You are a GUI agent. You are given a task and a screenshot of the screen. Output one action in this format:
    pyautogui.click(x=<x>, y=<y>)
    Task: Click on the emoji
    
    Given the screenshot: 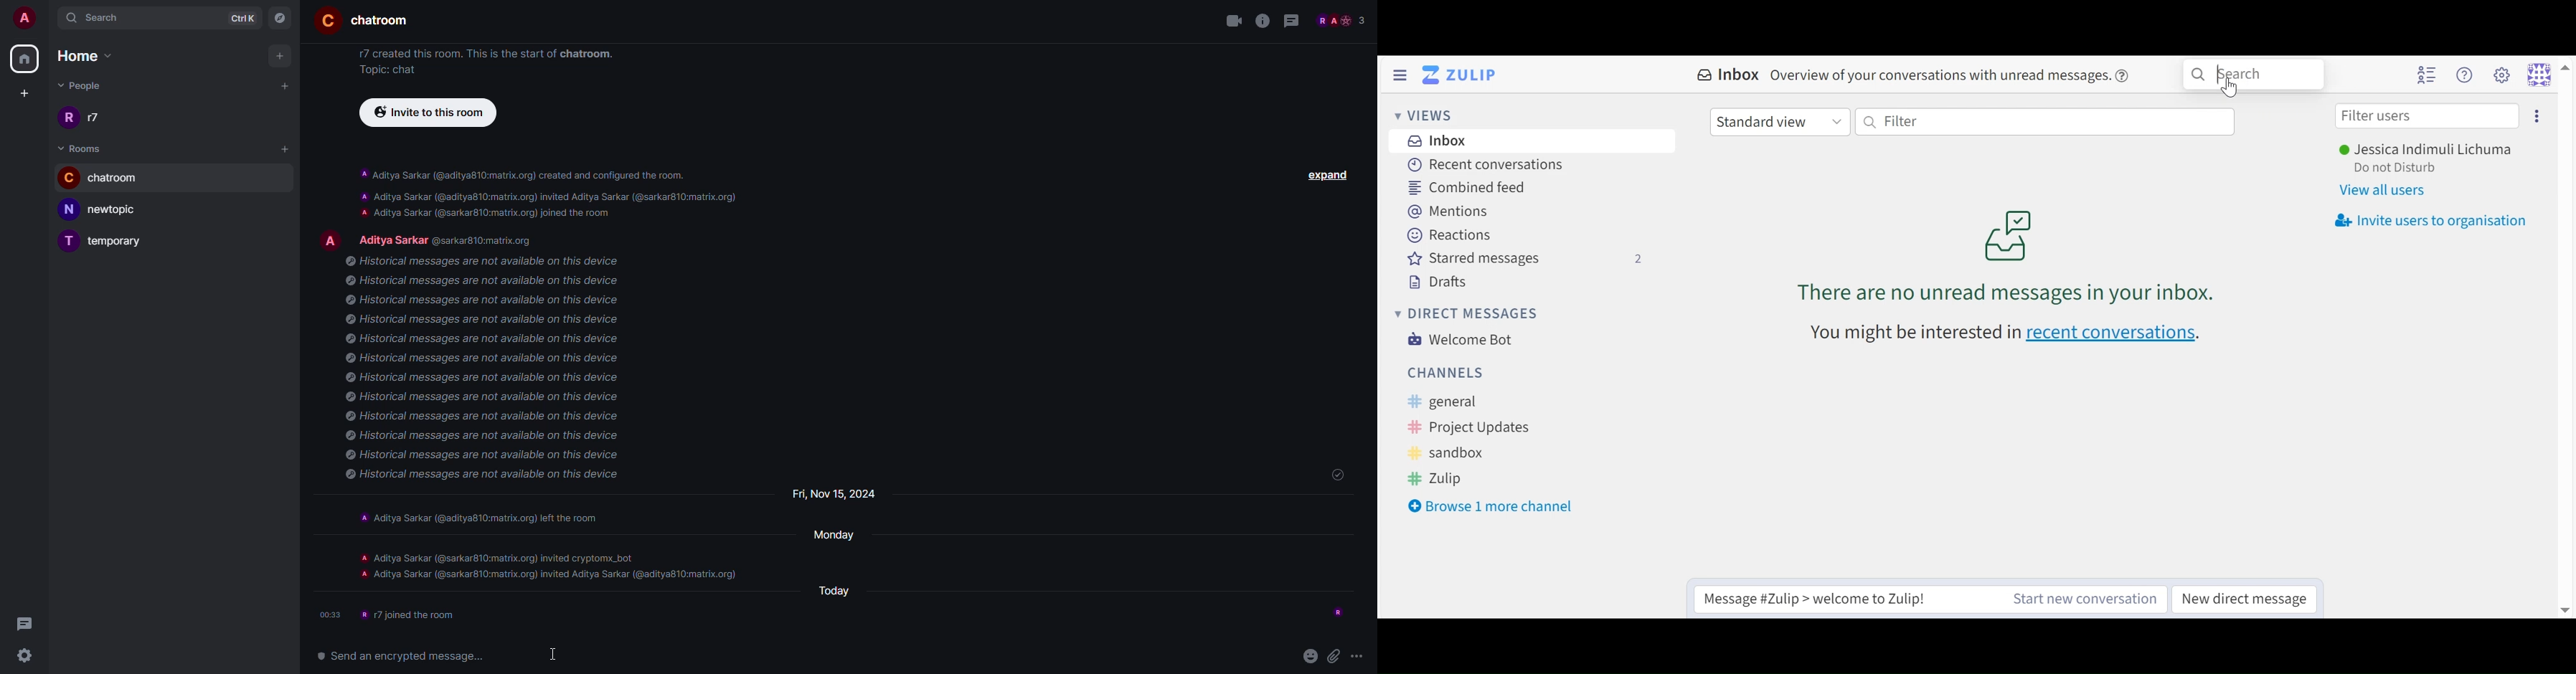 What is the action you would take?
    pyautogui.click(x=1311, y=655)
    